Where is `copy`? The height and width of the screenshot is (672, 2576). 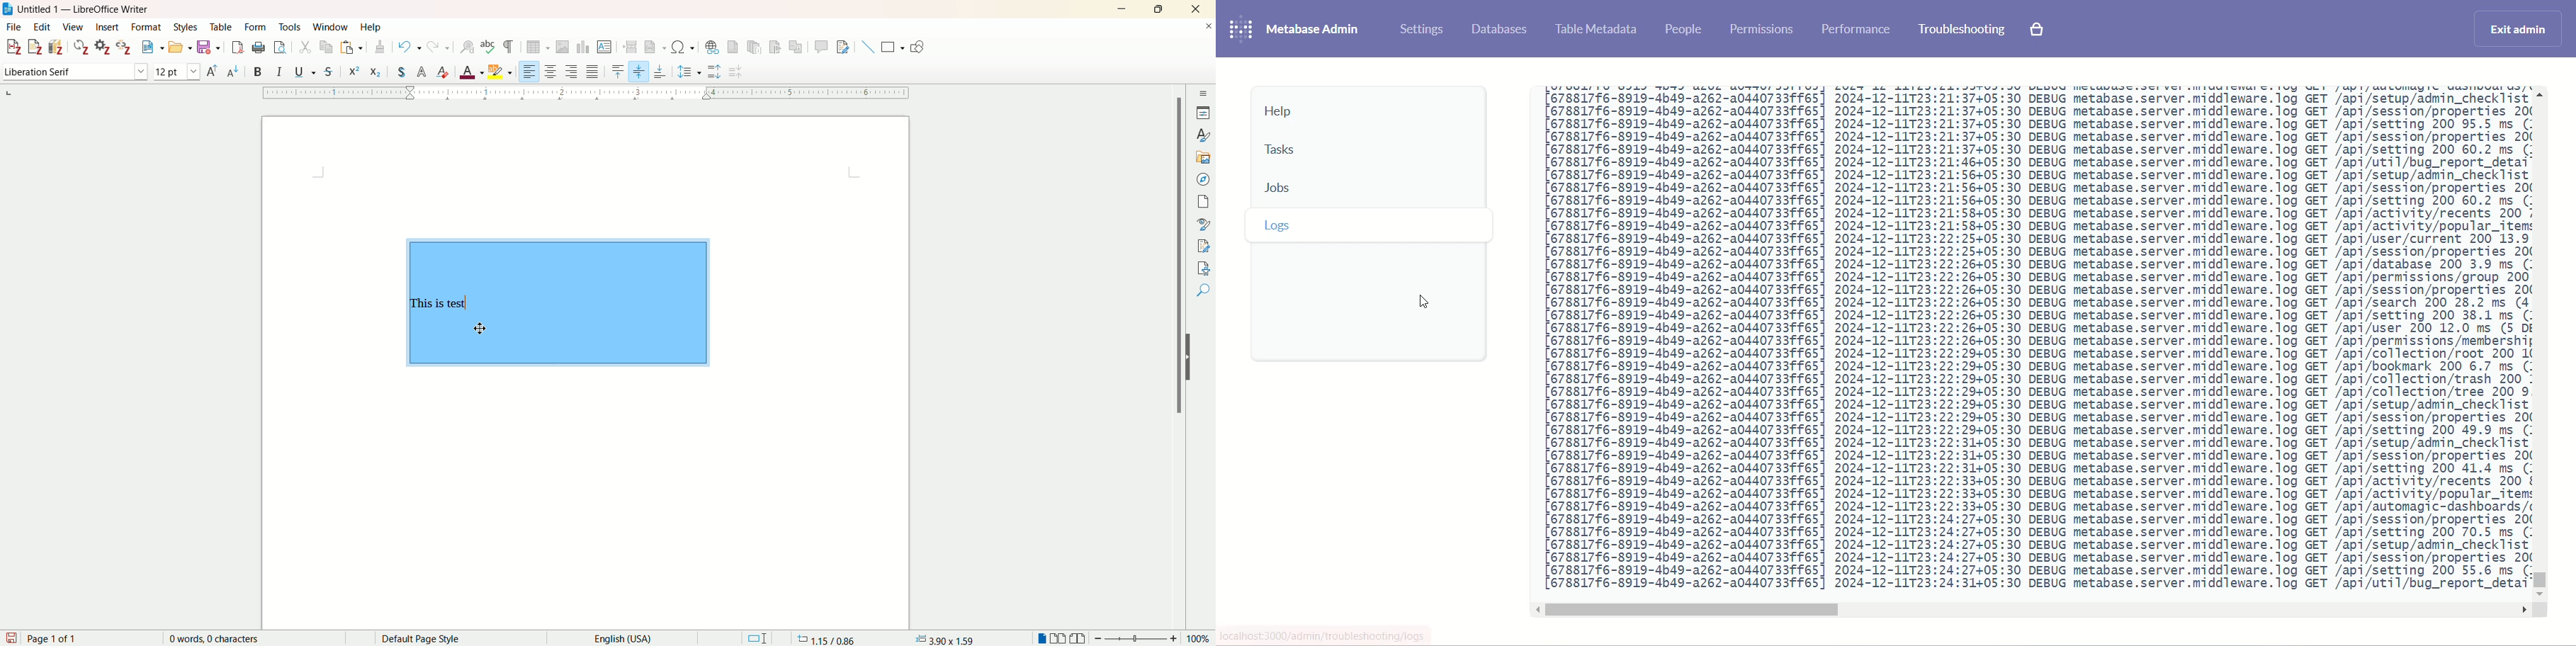 copy is located at coordinates (326, 47).